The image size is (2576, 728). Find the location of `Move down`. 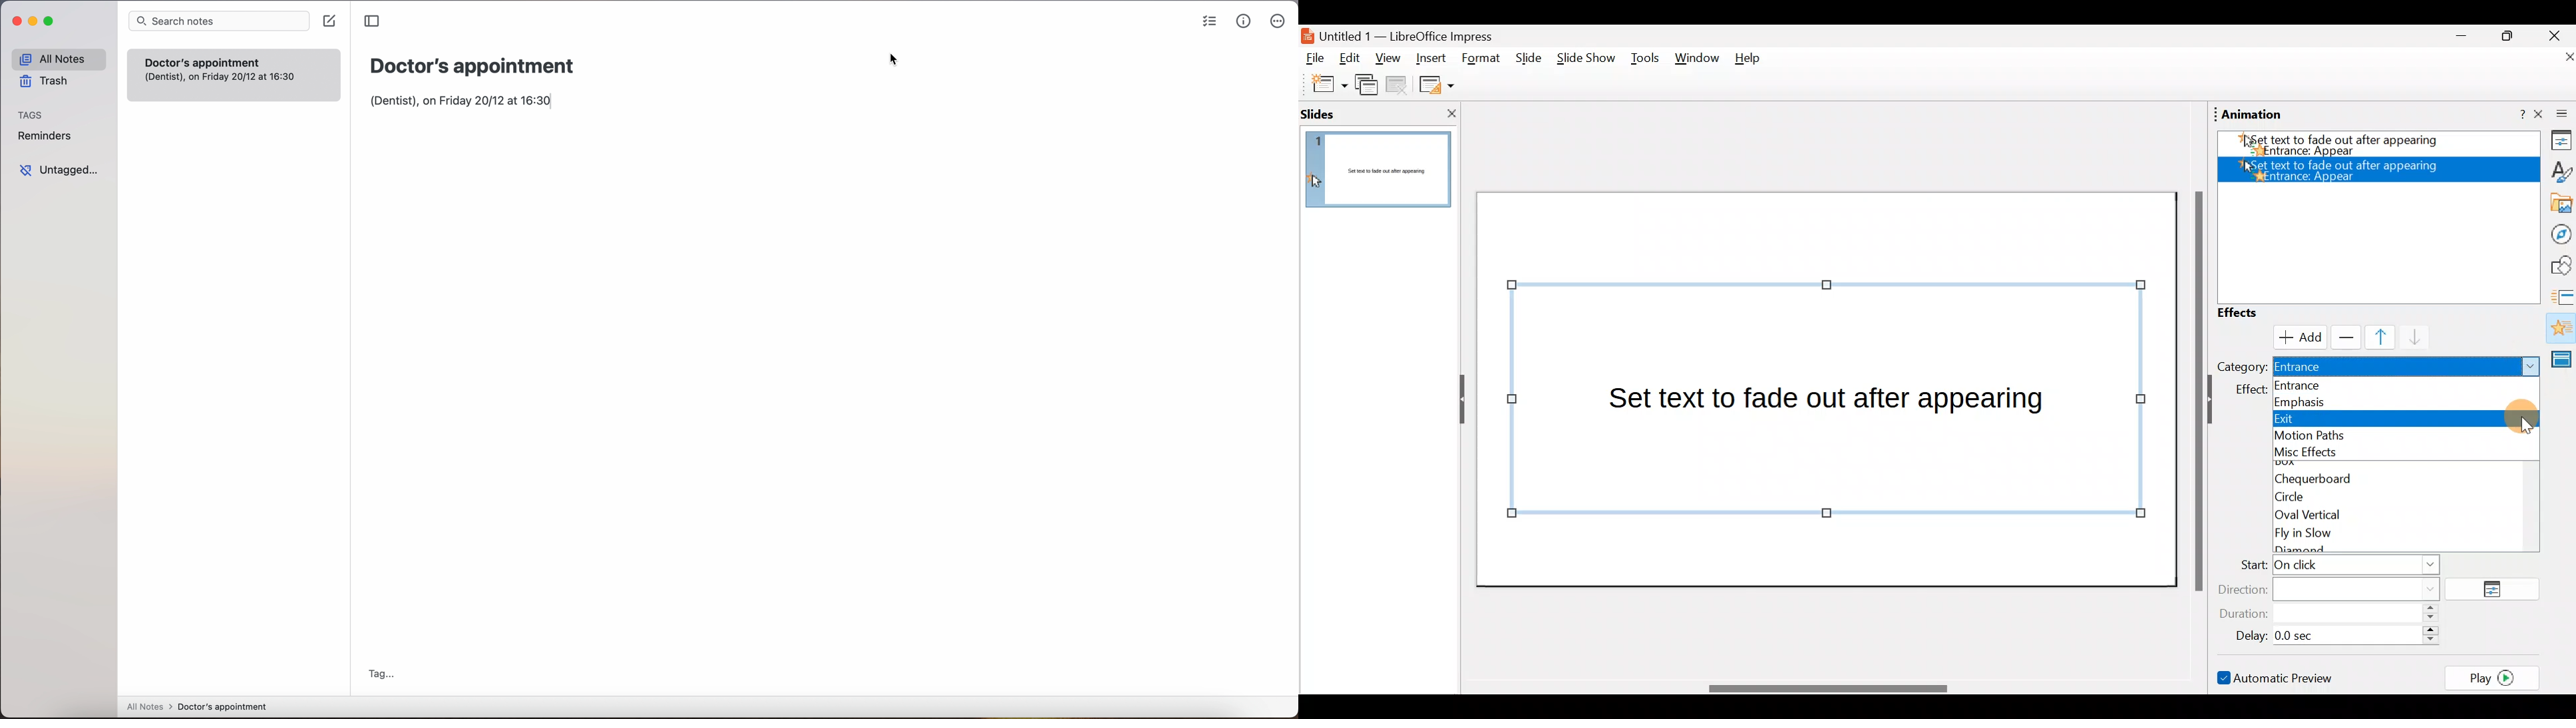

Move down is located at coordinates (2409, 338).